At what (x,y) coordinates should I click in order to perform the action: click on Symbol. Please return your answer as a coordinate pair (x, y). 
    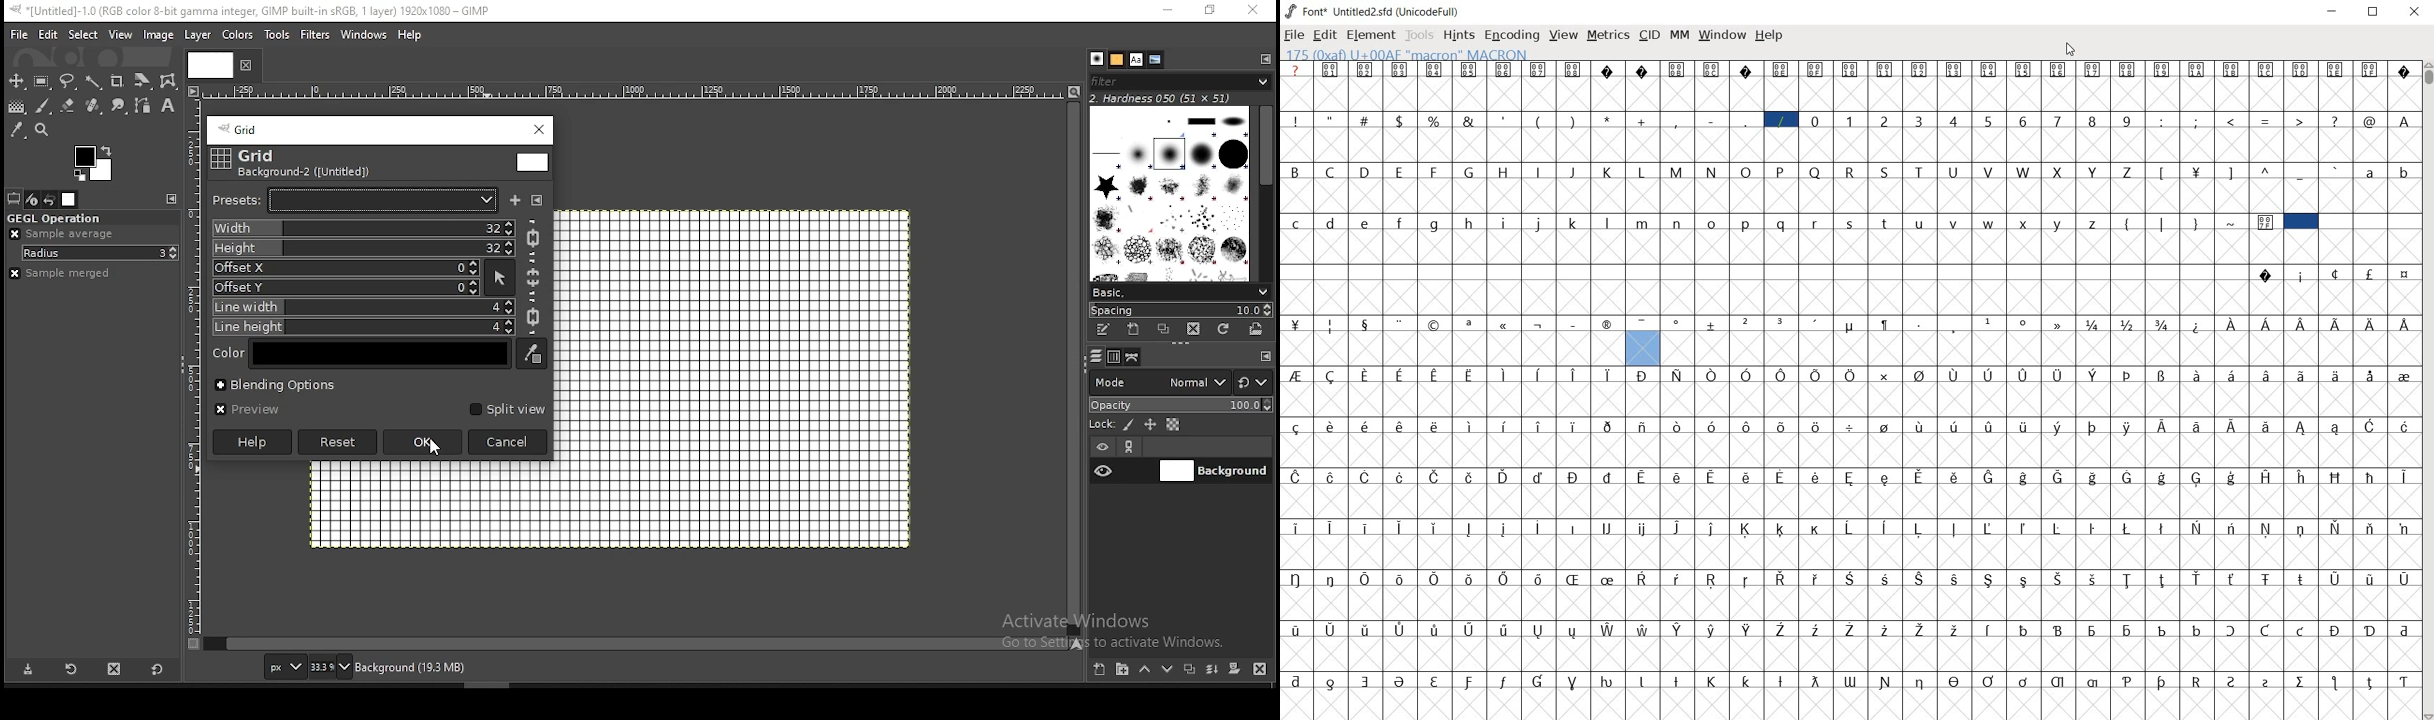
    Looking at the image, I should click on (1852, 579).